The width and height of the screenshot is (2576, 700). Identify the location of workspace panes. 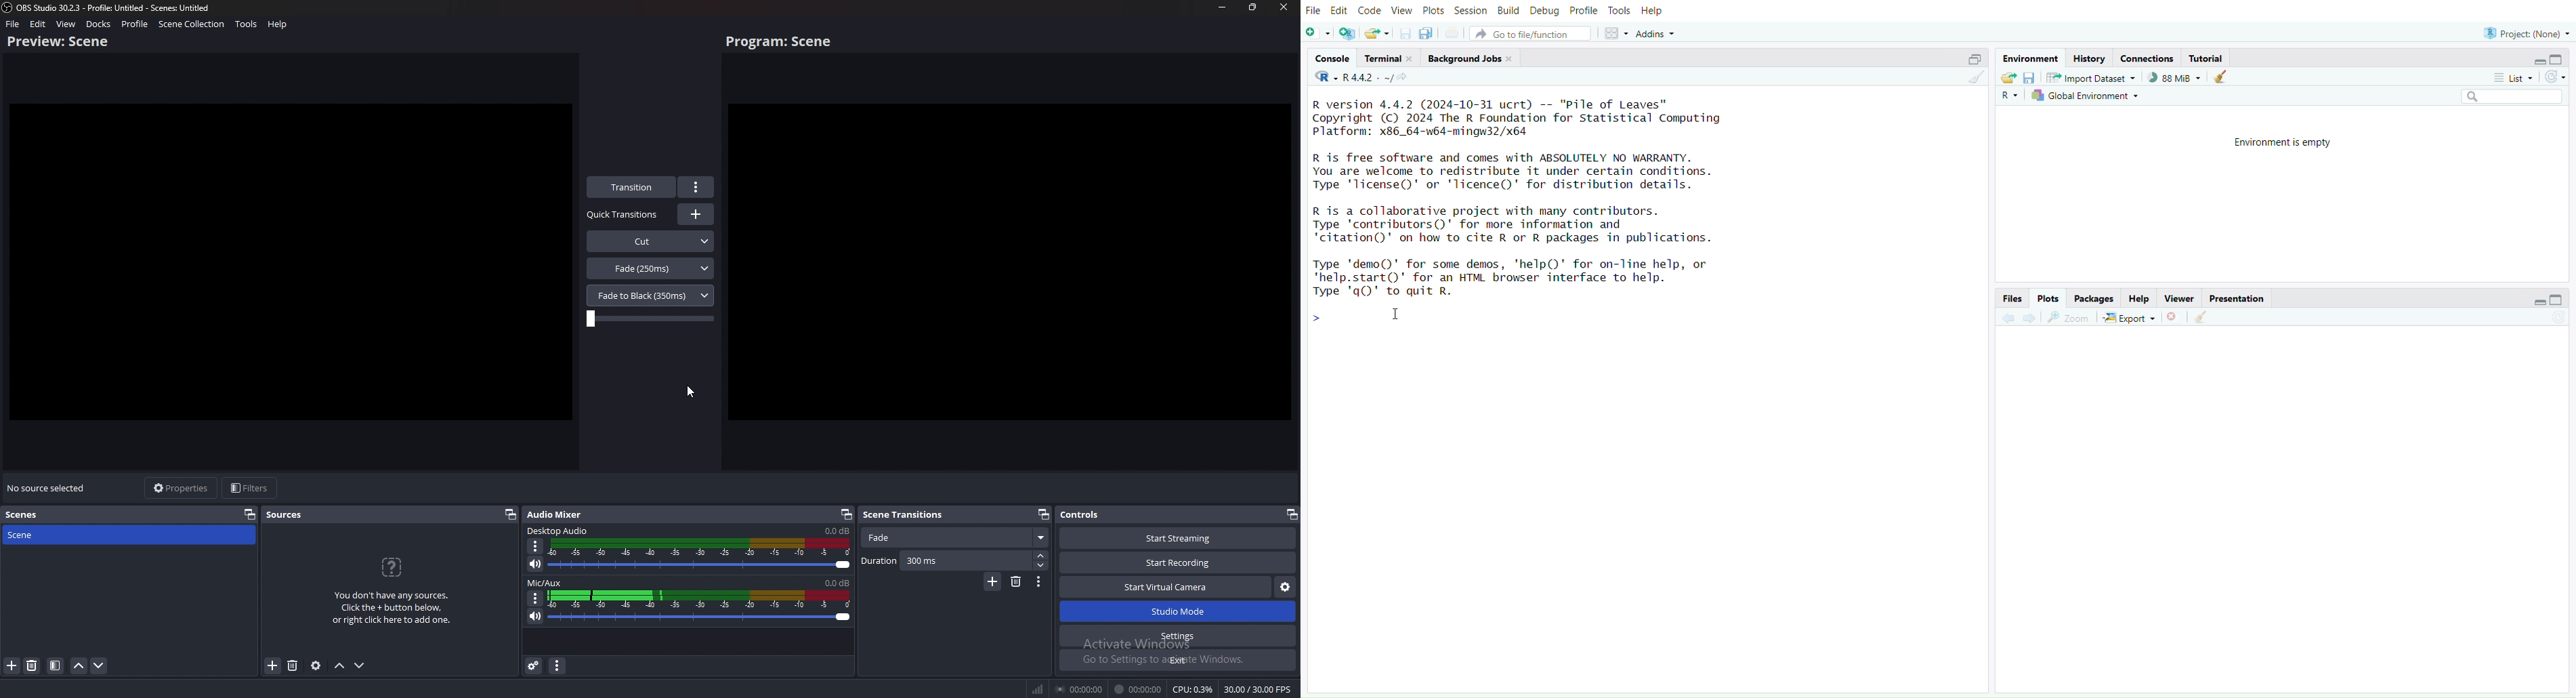
(1616, 34).